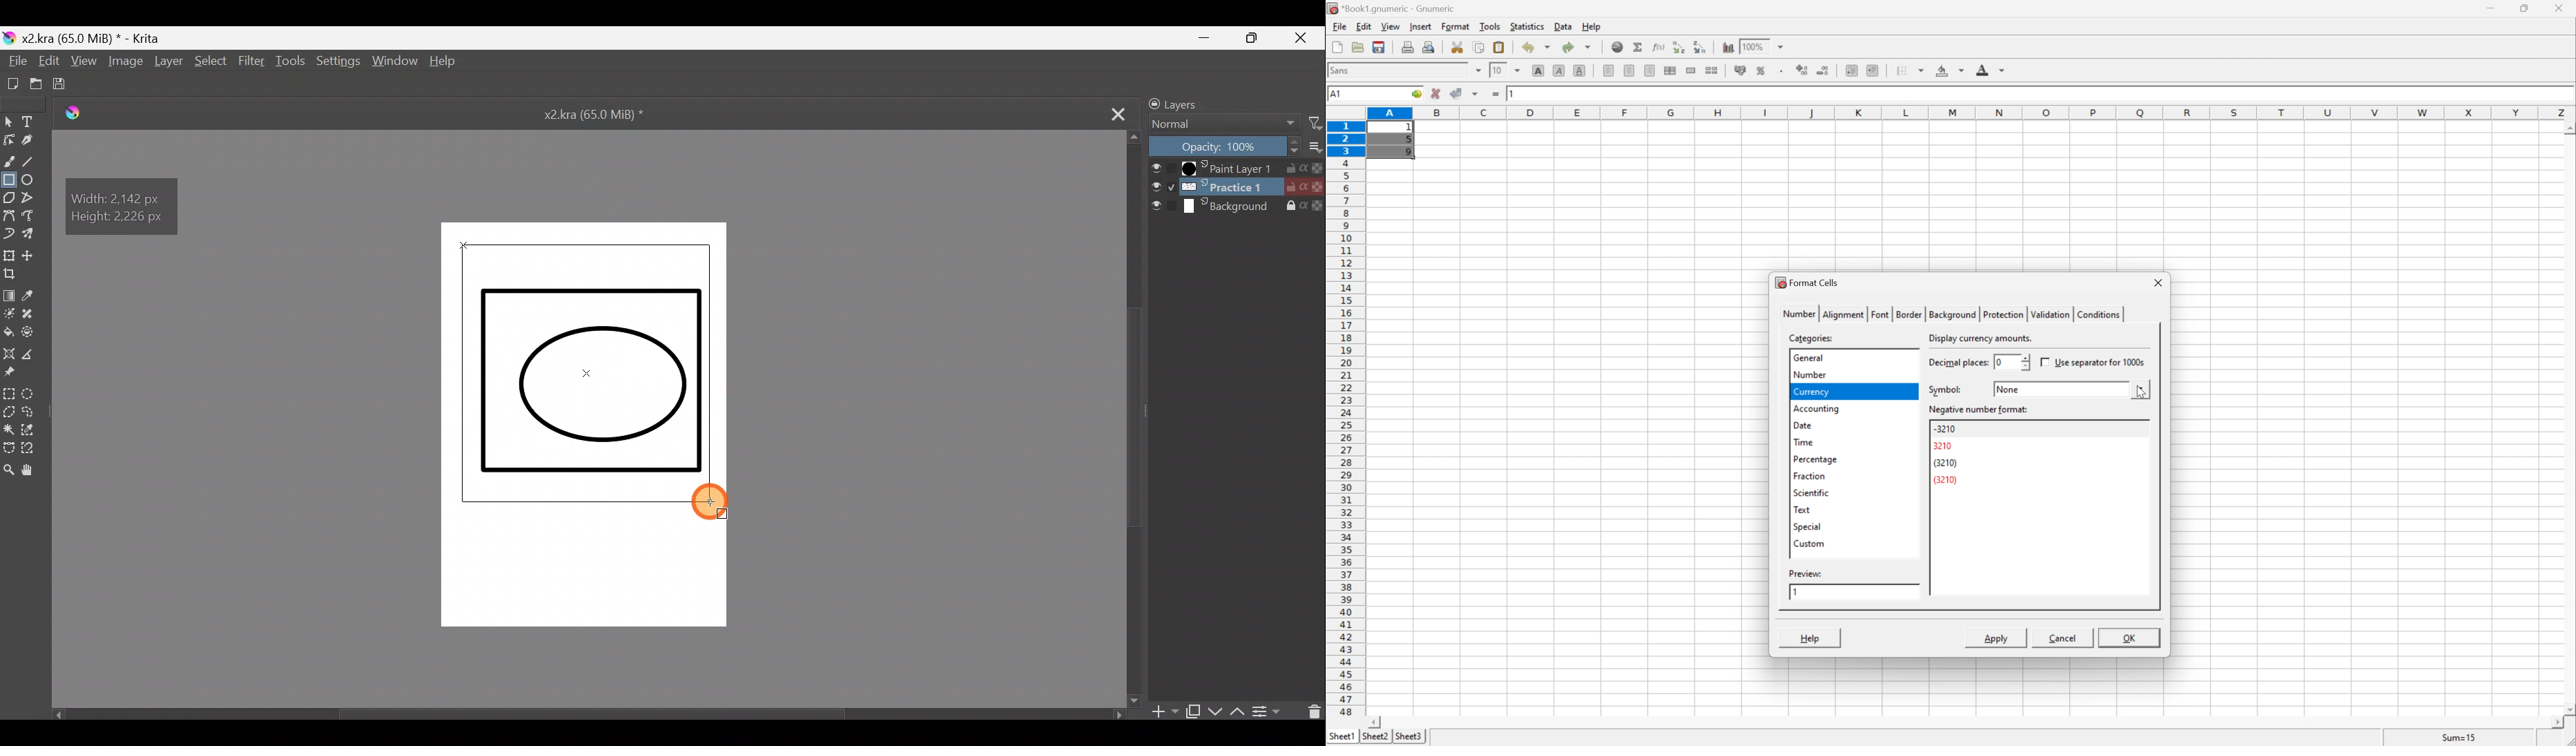 This screenshot has height=756, width=2576. Describe the element at coordinates (1806, 282) in the screenshot. I see `format cells` at that location.